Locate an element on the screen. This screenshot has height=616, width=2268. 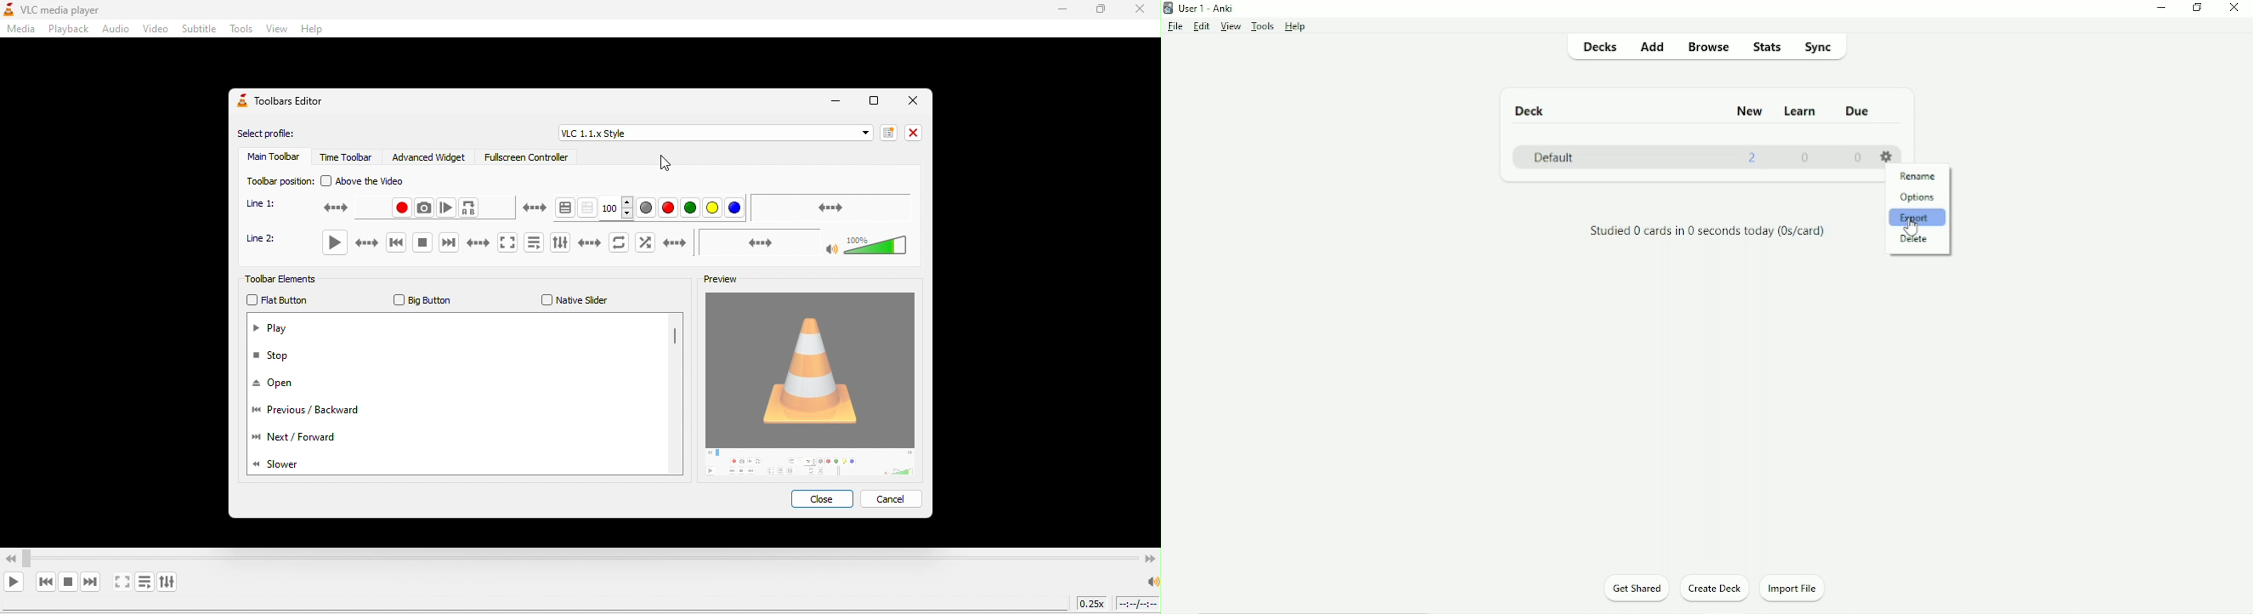
take a snapshot is located at coordinates (651, 242).